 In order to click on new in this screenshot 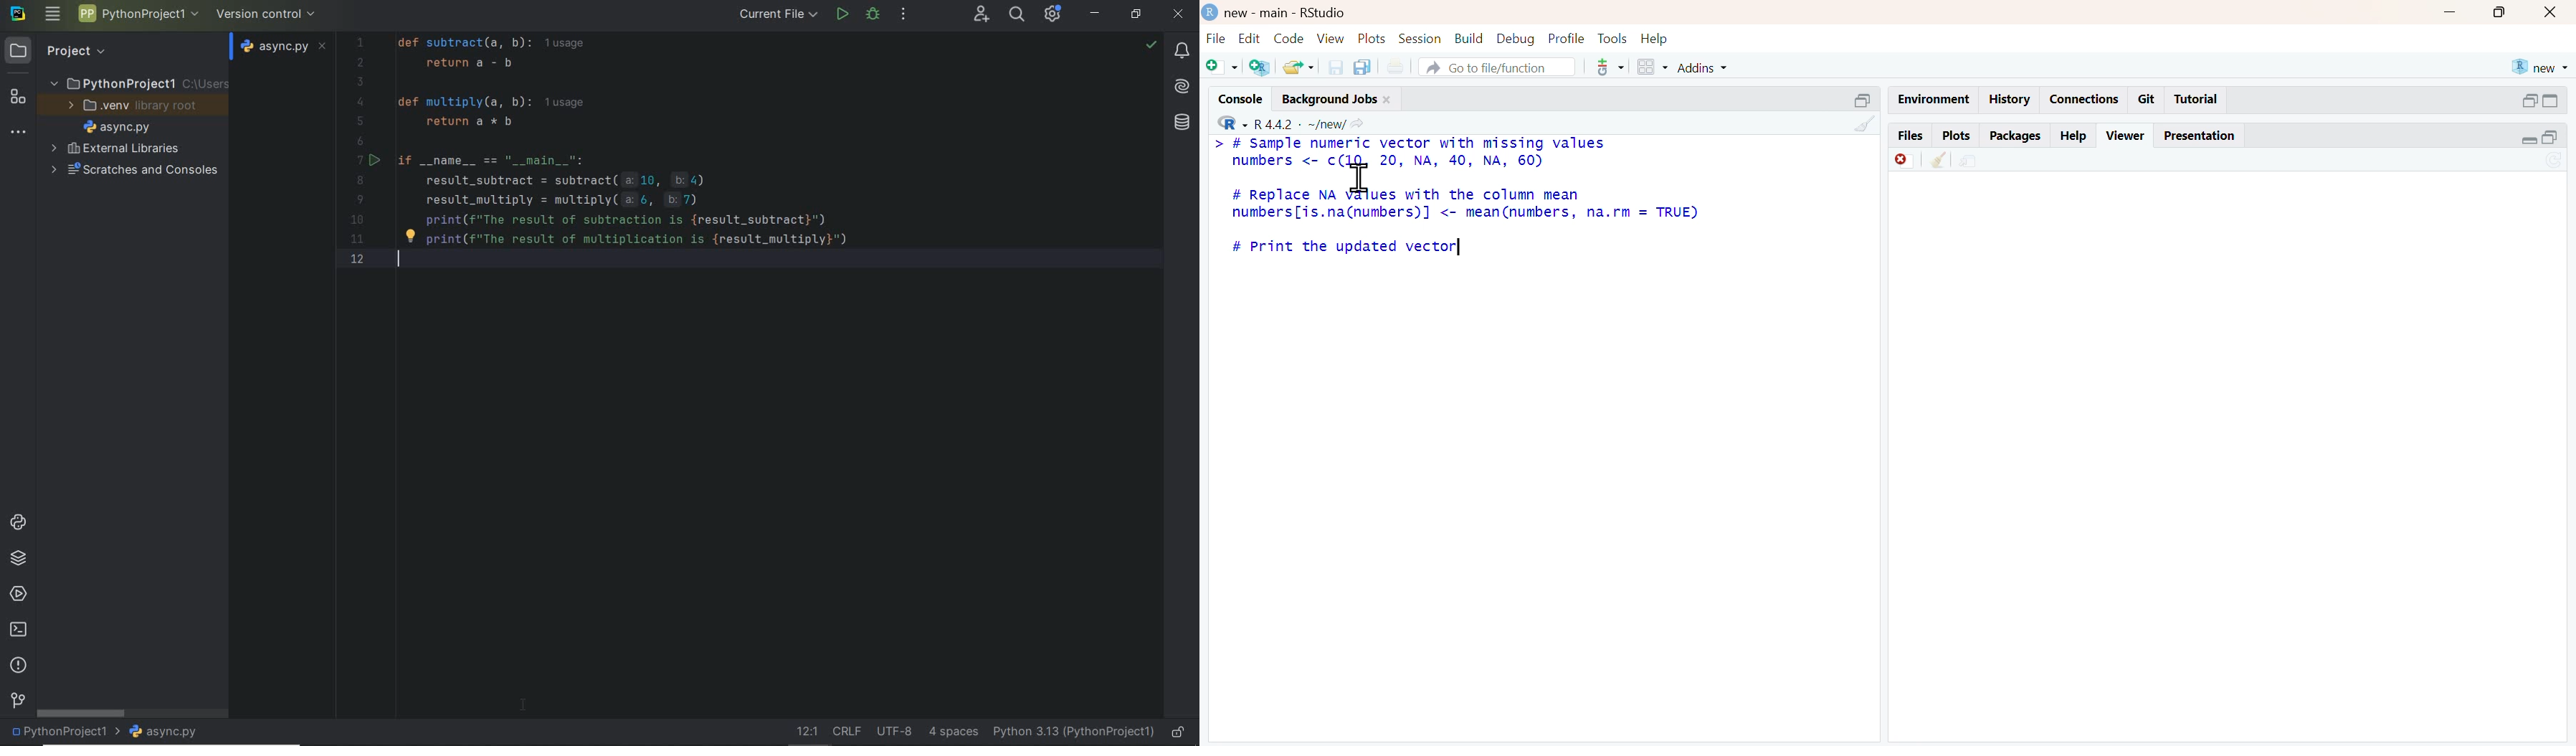, I will do `click(2542, 68)`.